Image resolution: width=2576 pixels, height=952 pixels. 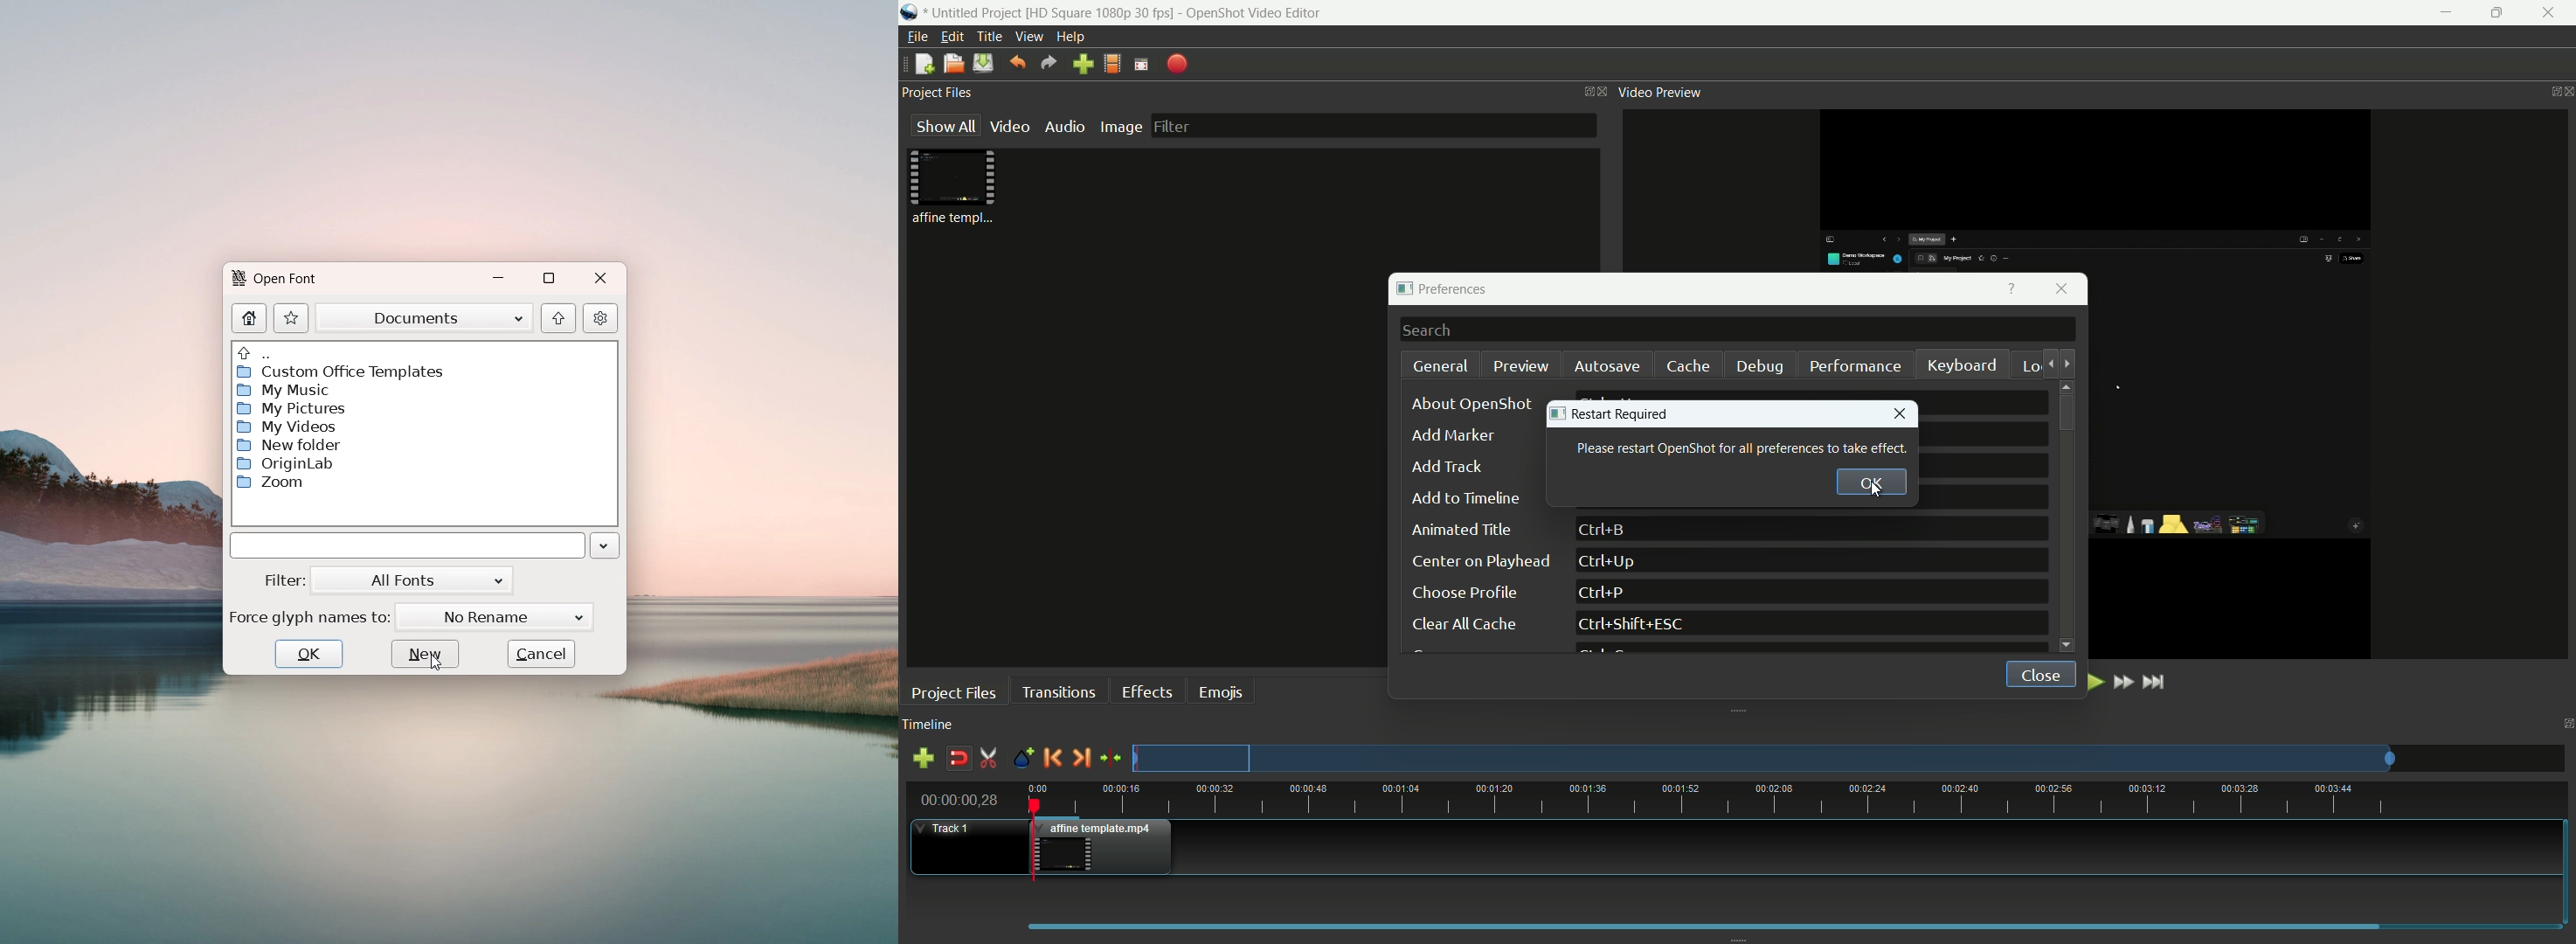 What do you see at coordinates (961, 799) in the screenshot?
I see `current time` at bounding box center [961, 799].